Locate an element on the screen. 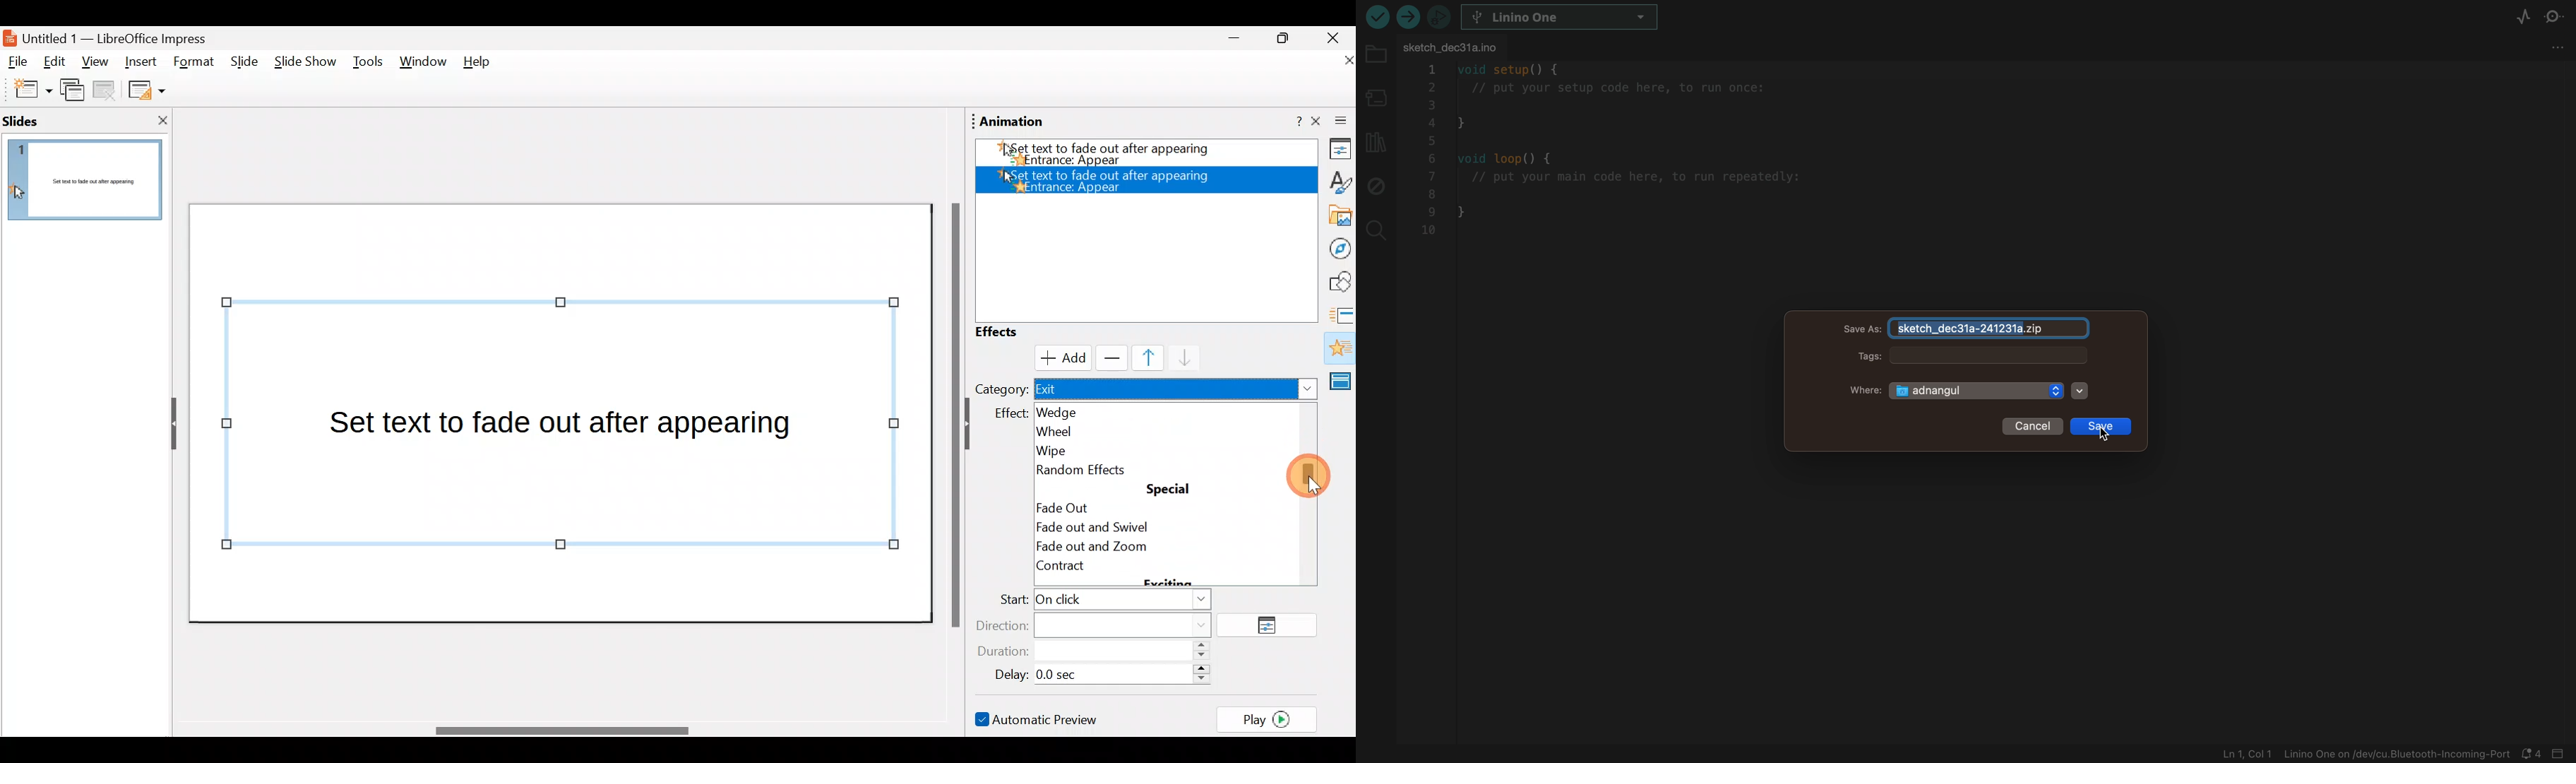 This screenshot has height=784, width=2576. Fade out and zoom is located at coordinates (1111, 548).